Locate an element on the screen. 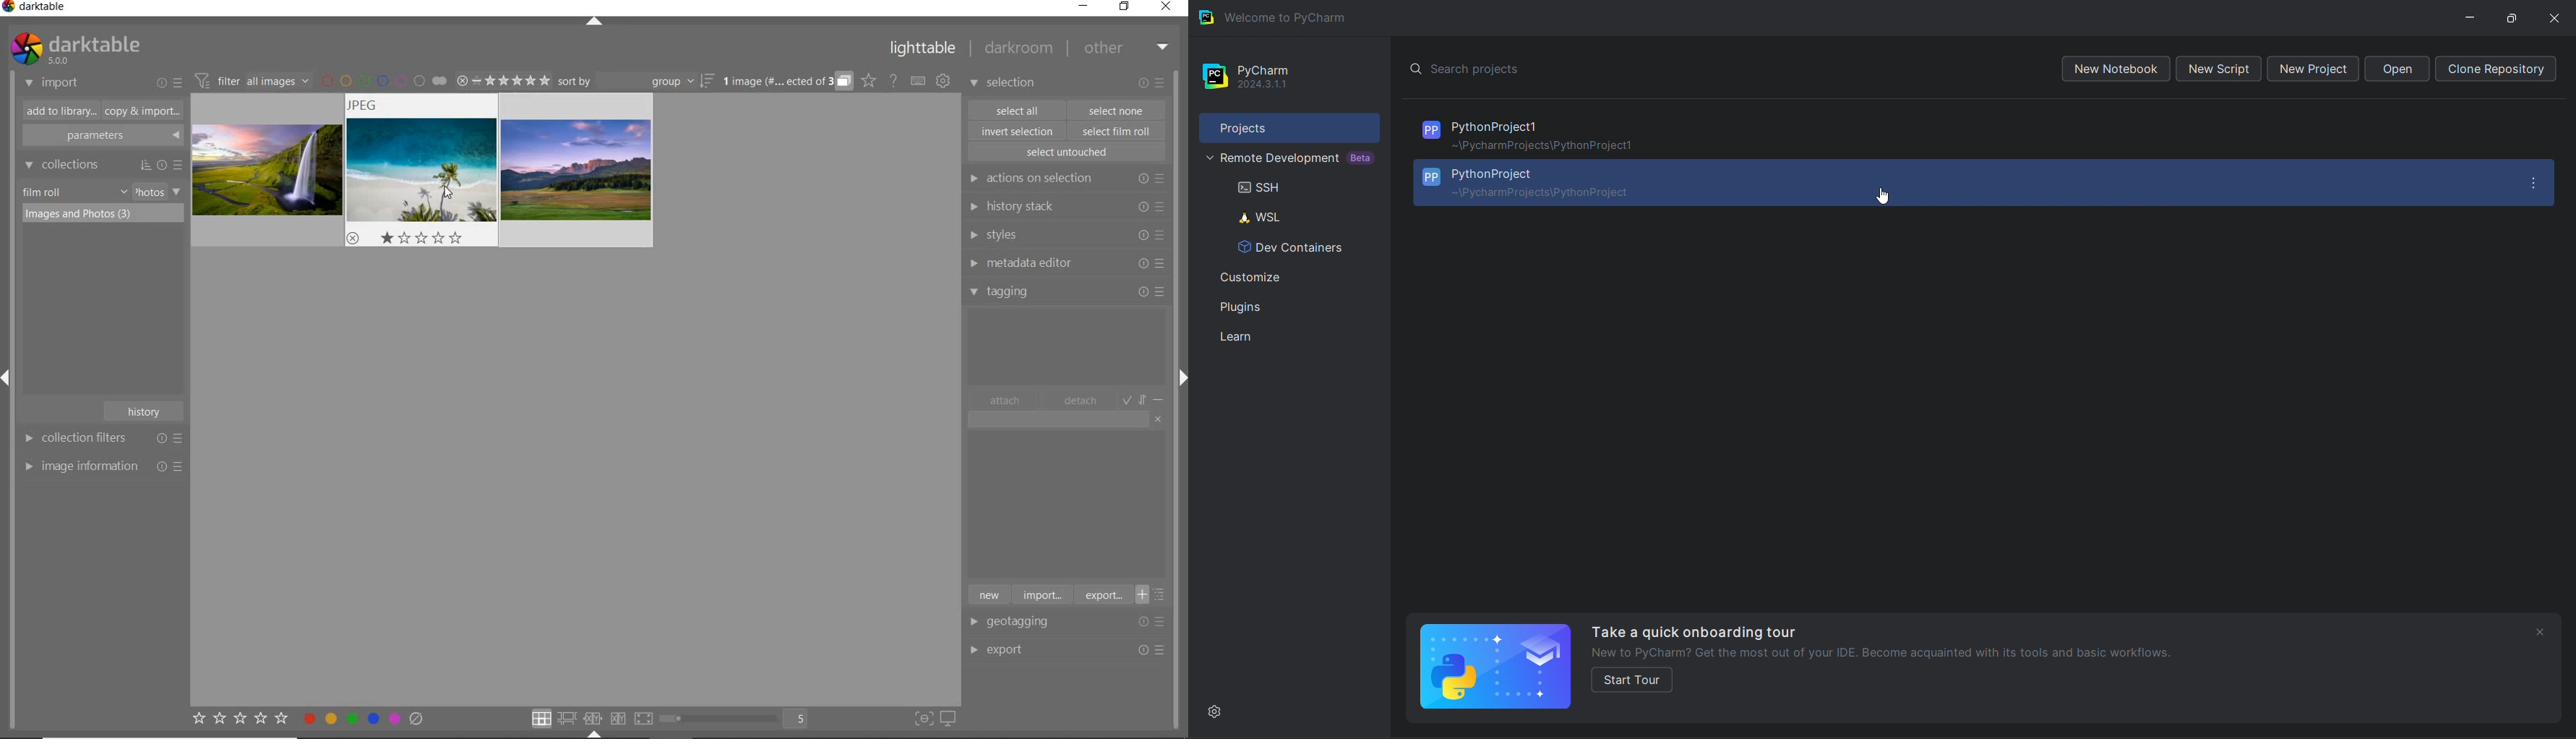  toggle focus-peaking mode is located at coordinates (922, 717).